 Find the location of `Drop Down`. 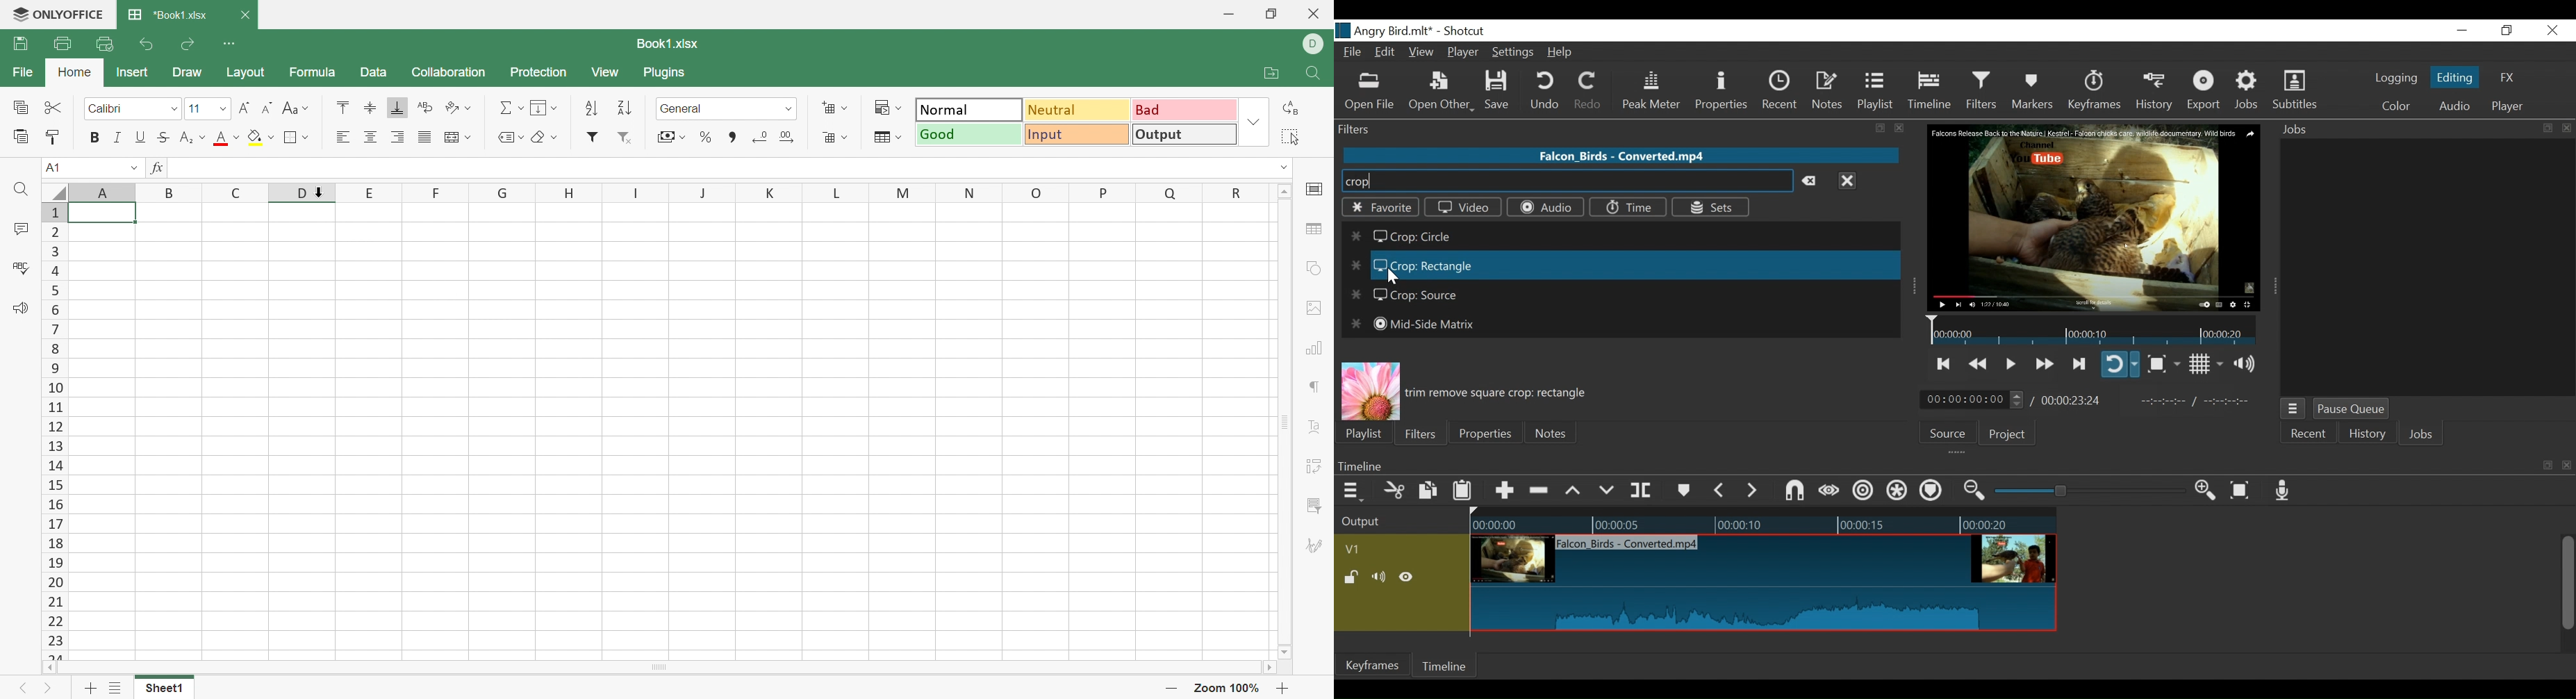

Drop Down is located at coordinates (901, 135).